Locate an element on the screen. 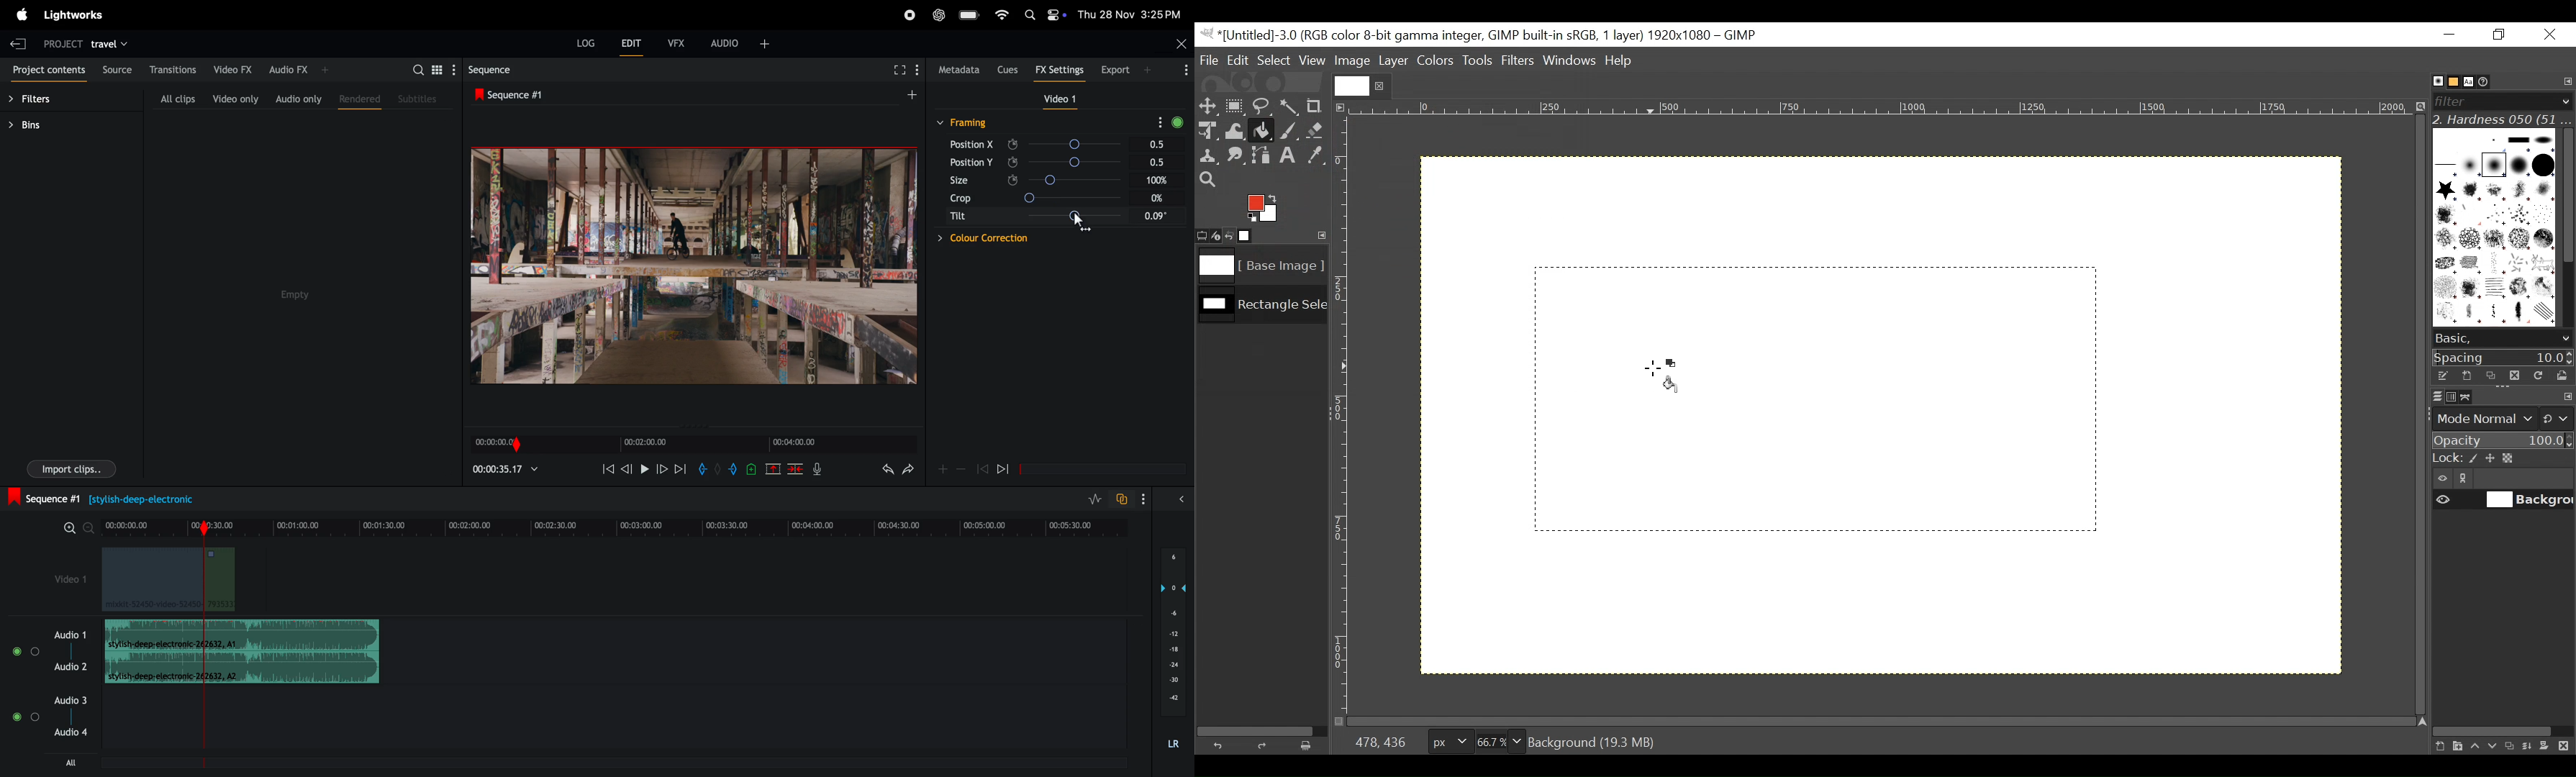 The width and height of the screenshot is (2576, 784). Configure tab is located at coordinates (2566, 82).